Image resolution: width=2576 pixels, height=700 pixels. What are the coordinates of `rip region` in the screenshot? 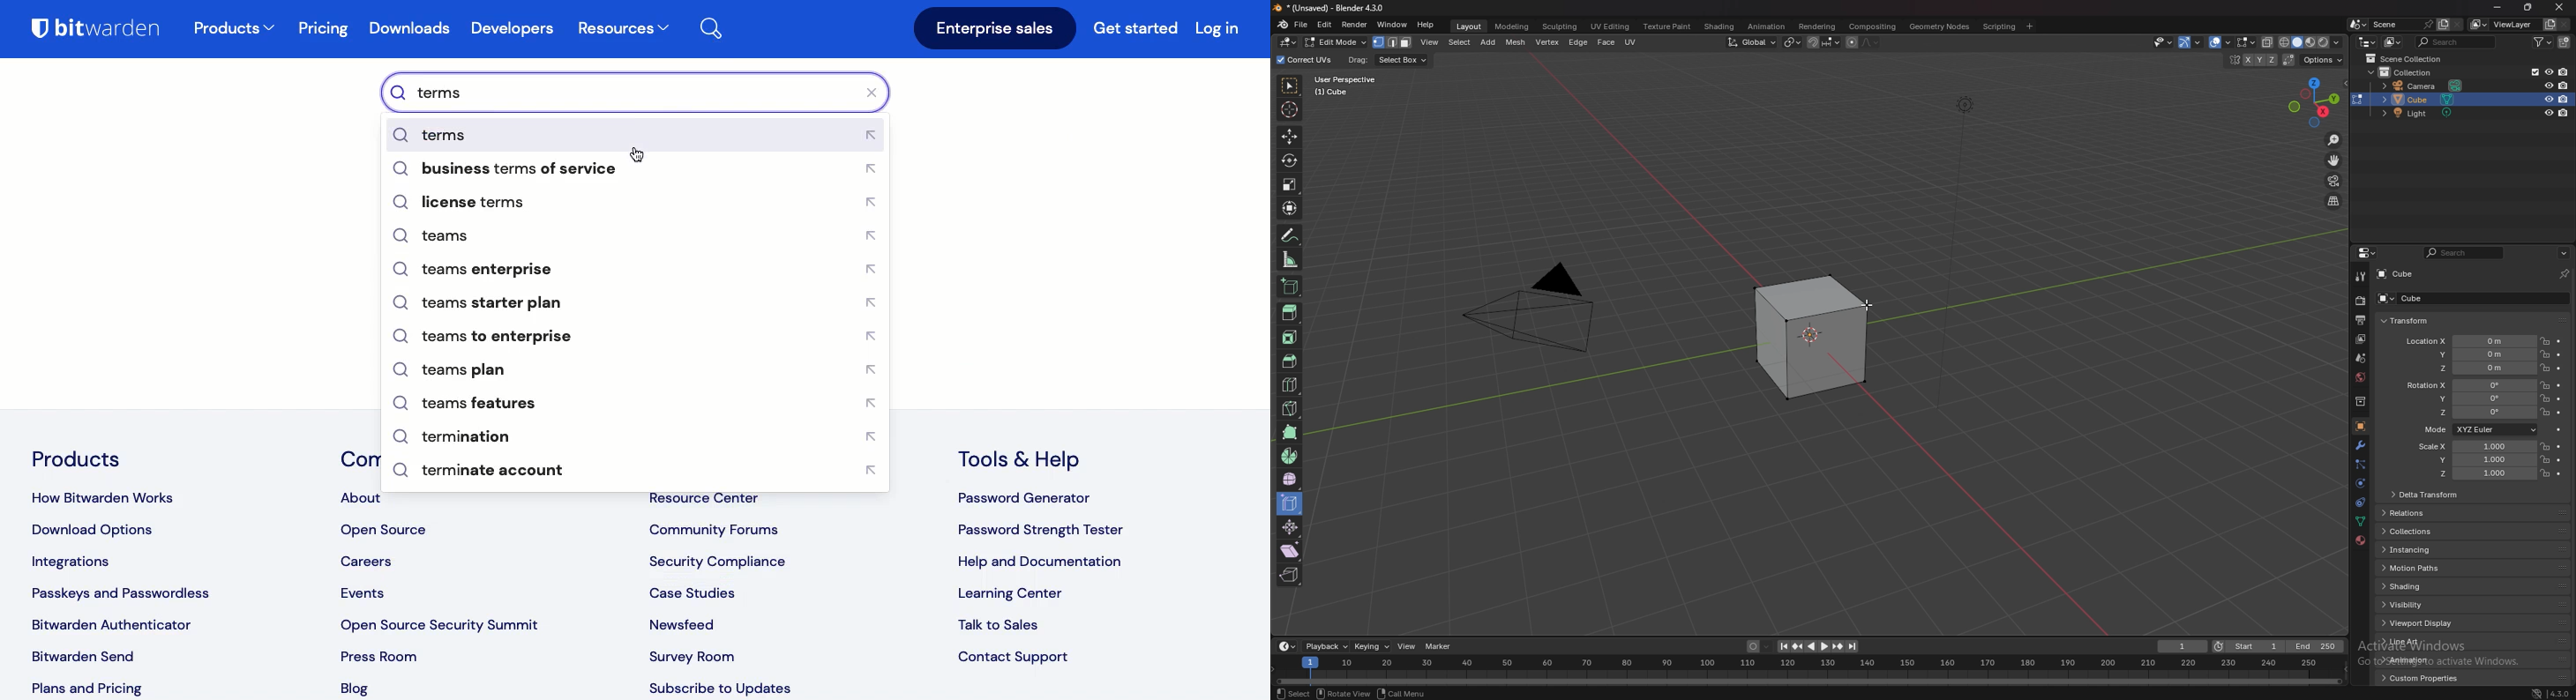 It's located at (1290, 574).